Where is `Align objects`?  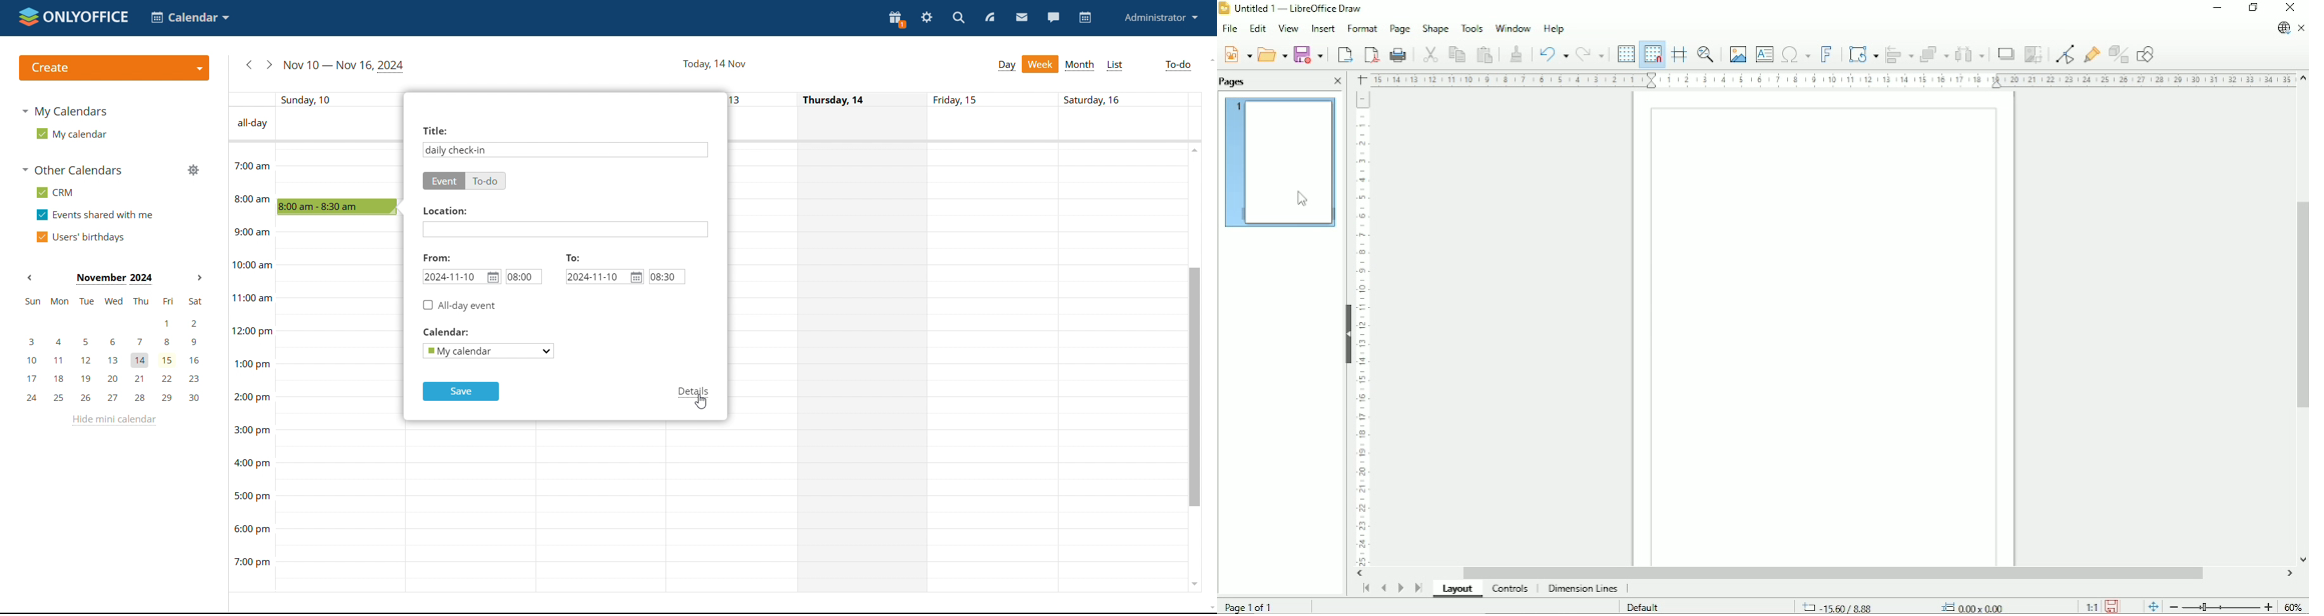 Align objects is located at coordinates (1900, 54).